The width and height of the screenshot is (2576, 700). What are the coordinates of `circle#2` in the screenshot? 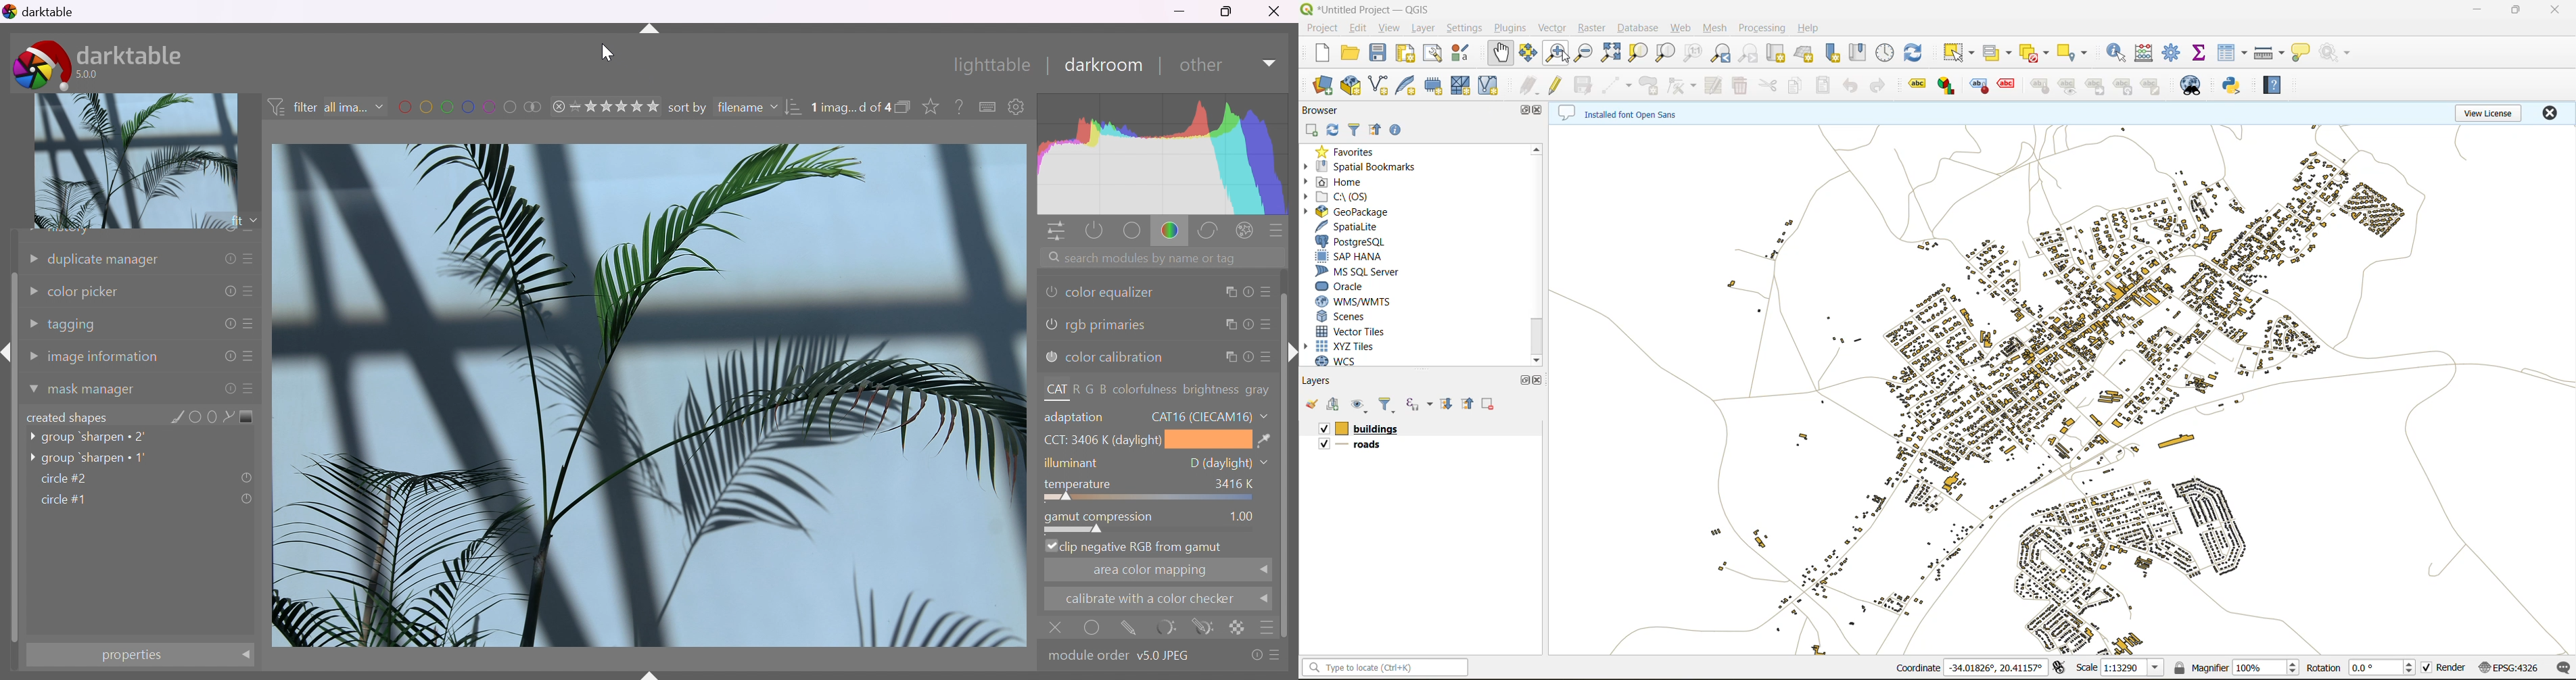 It's located at (147, 480).